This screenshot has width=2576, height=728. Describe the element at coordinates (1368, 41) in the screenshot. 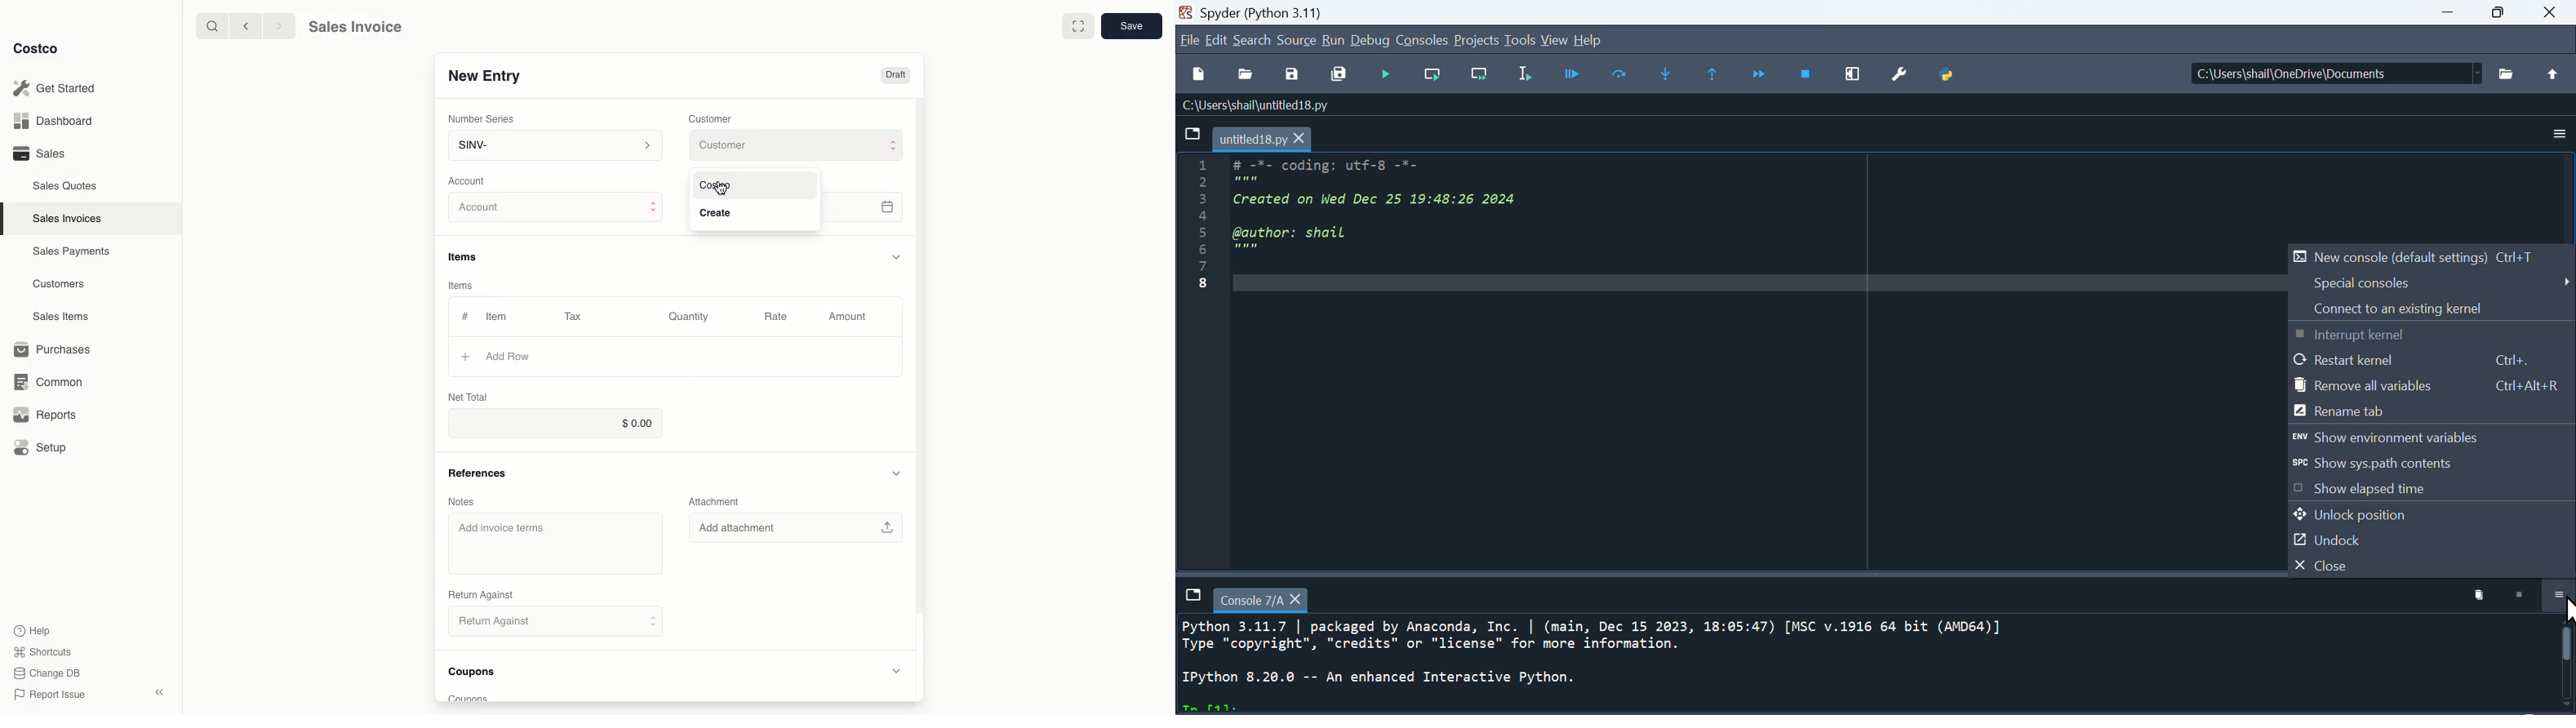

I see `debug` at that location.